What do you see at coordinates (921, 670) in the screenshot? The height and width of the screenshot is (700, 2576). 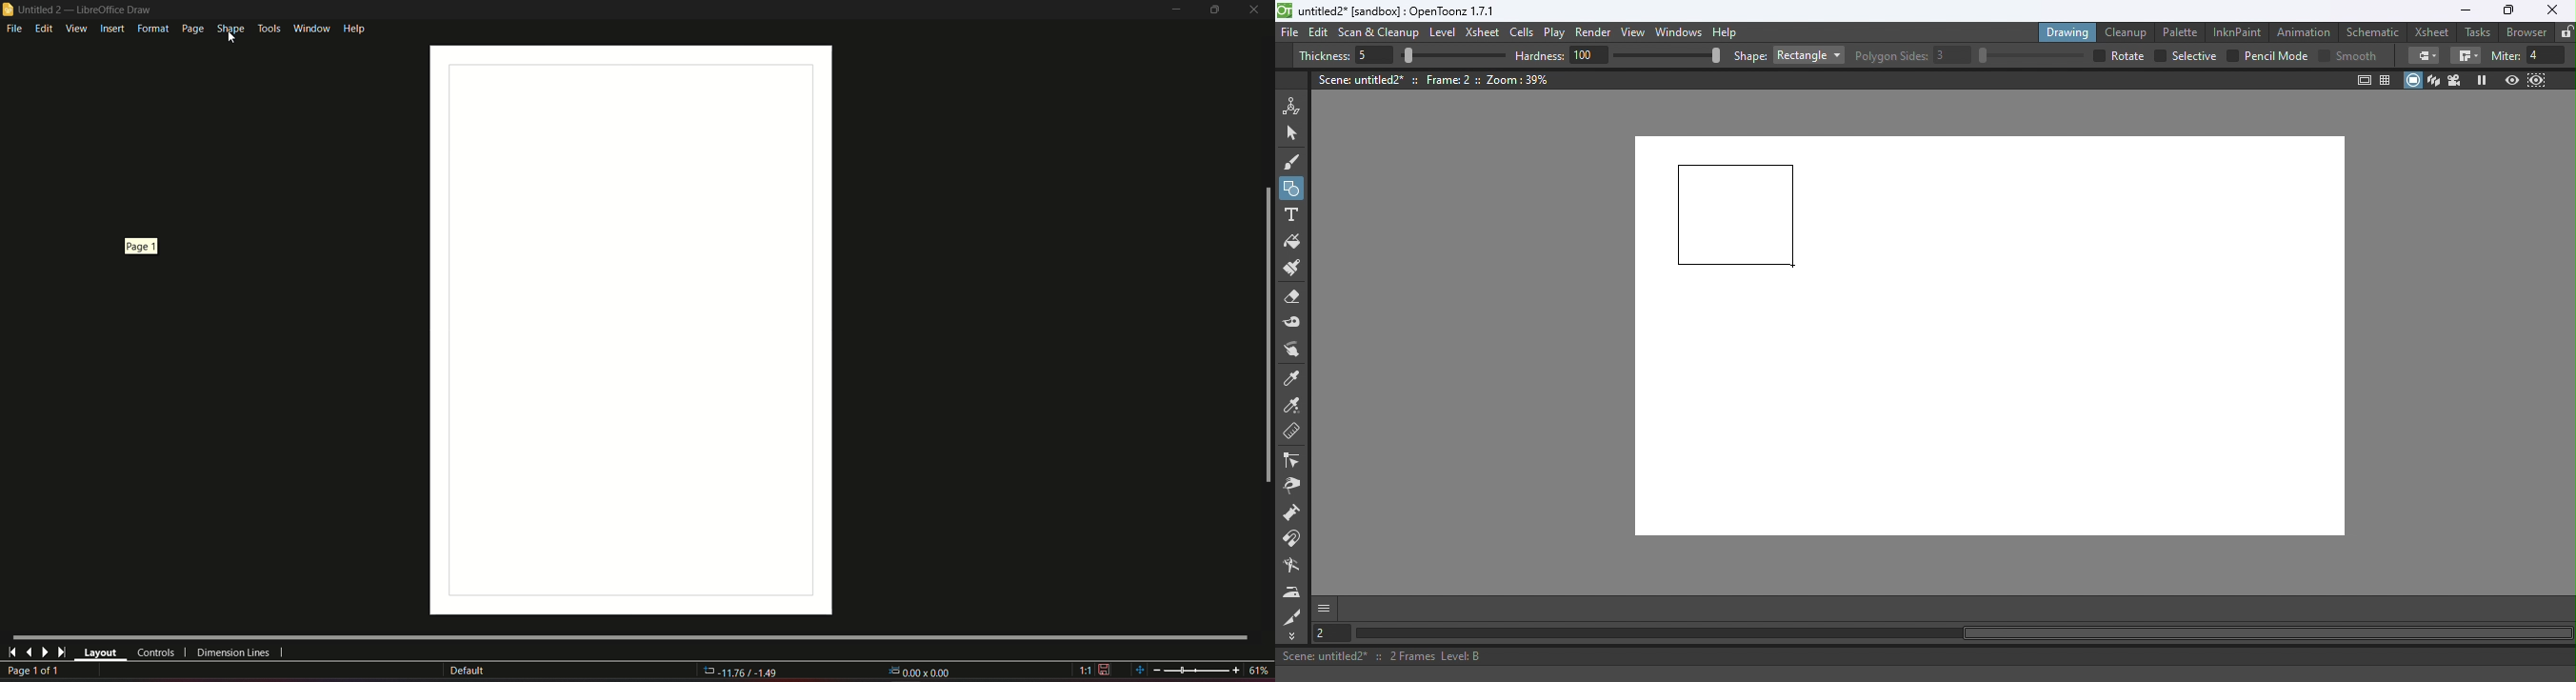 I see `0.00x0.00` at bounding box center [921, 670].